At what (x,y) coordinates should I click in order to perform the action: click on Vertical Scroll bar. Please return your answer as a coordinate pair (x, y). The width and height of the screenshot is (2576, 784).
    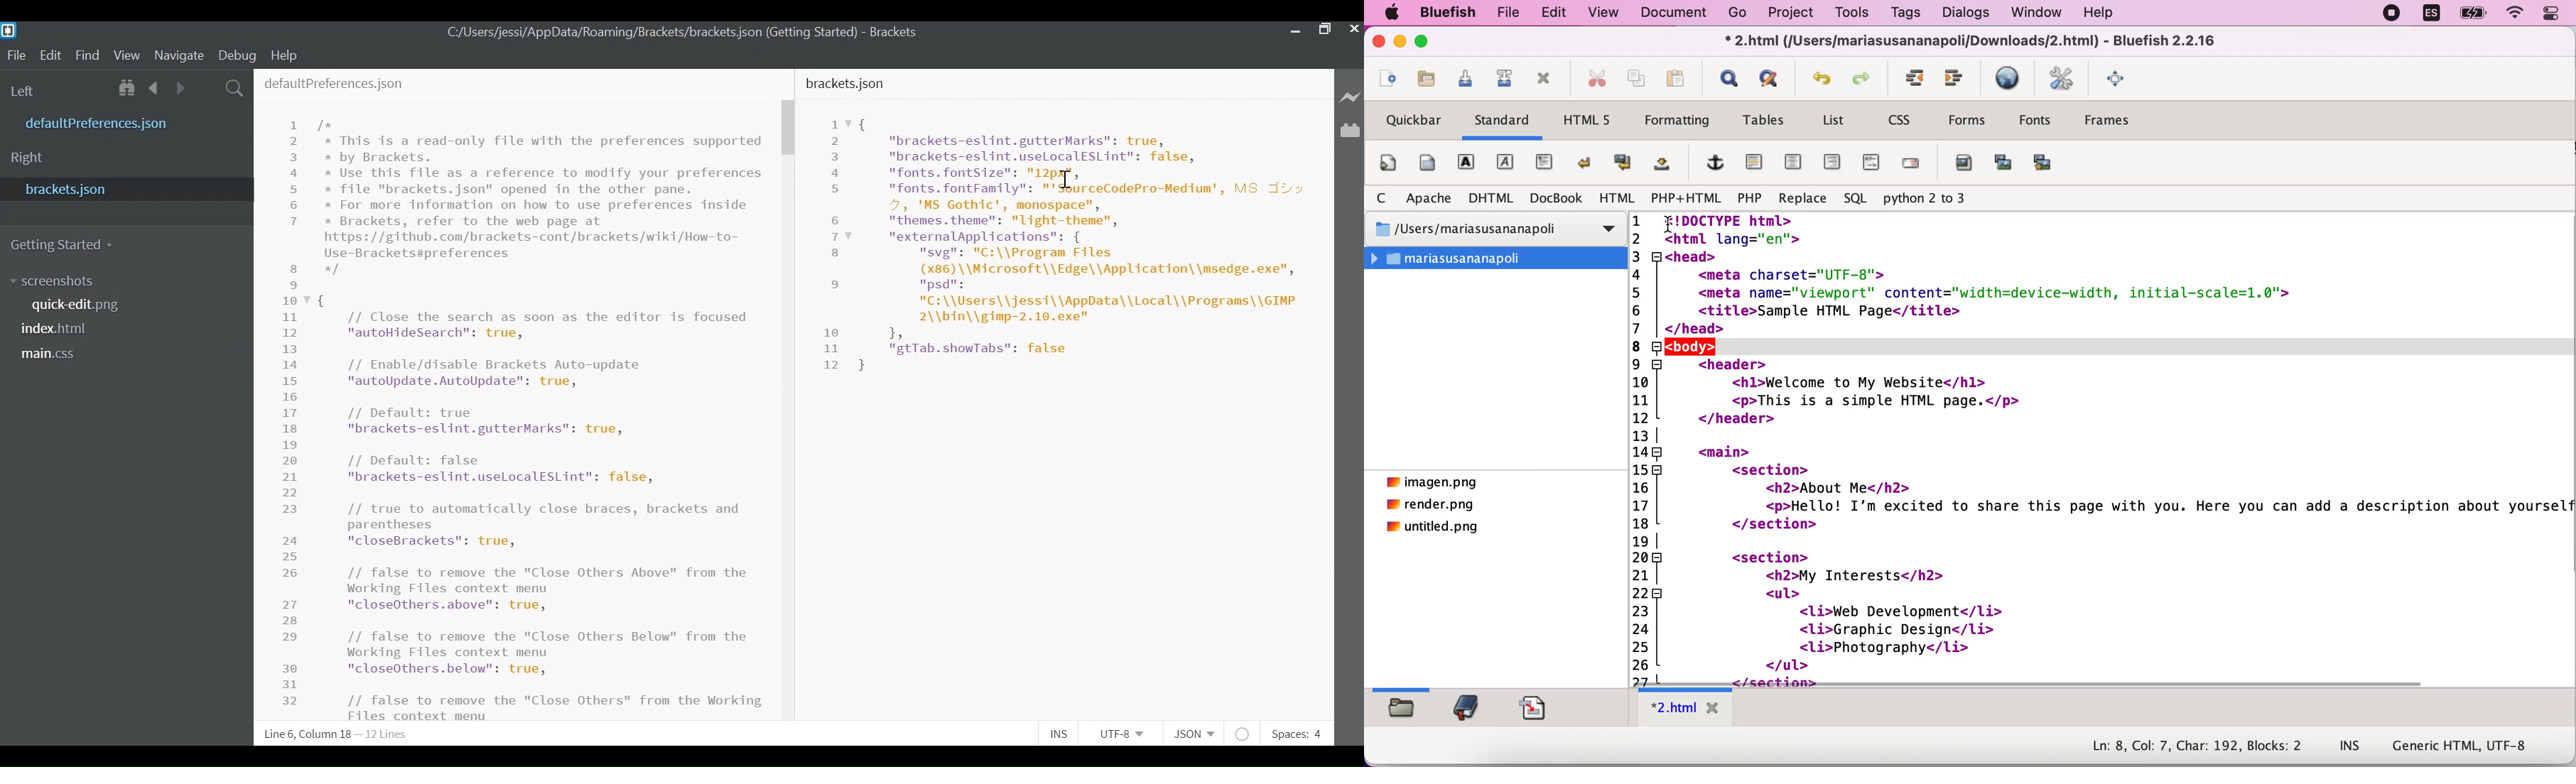
    Looking at the image, I should click on (789, 129).